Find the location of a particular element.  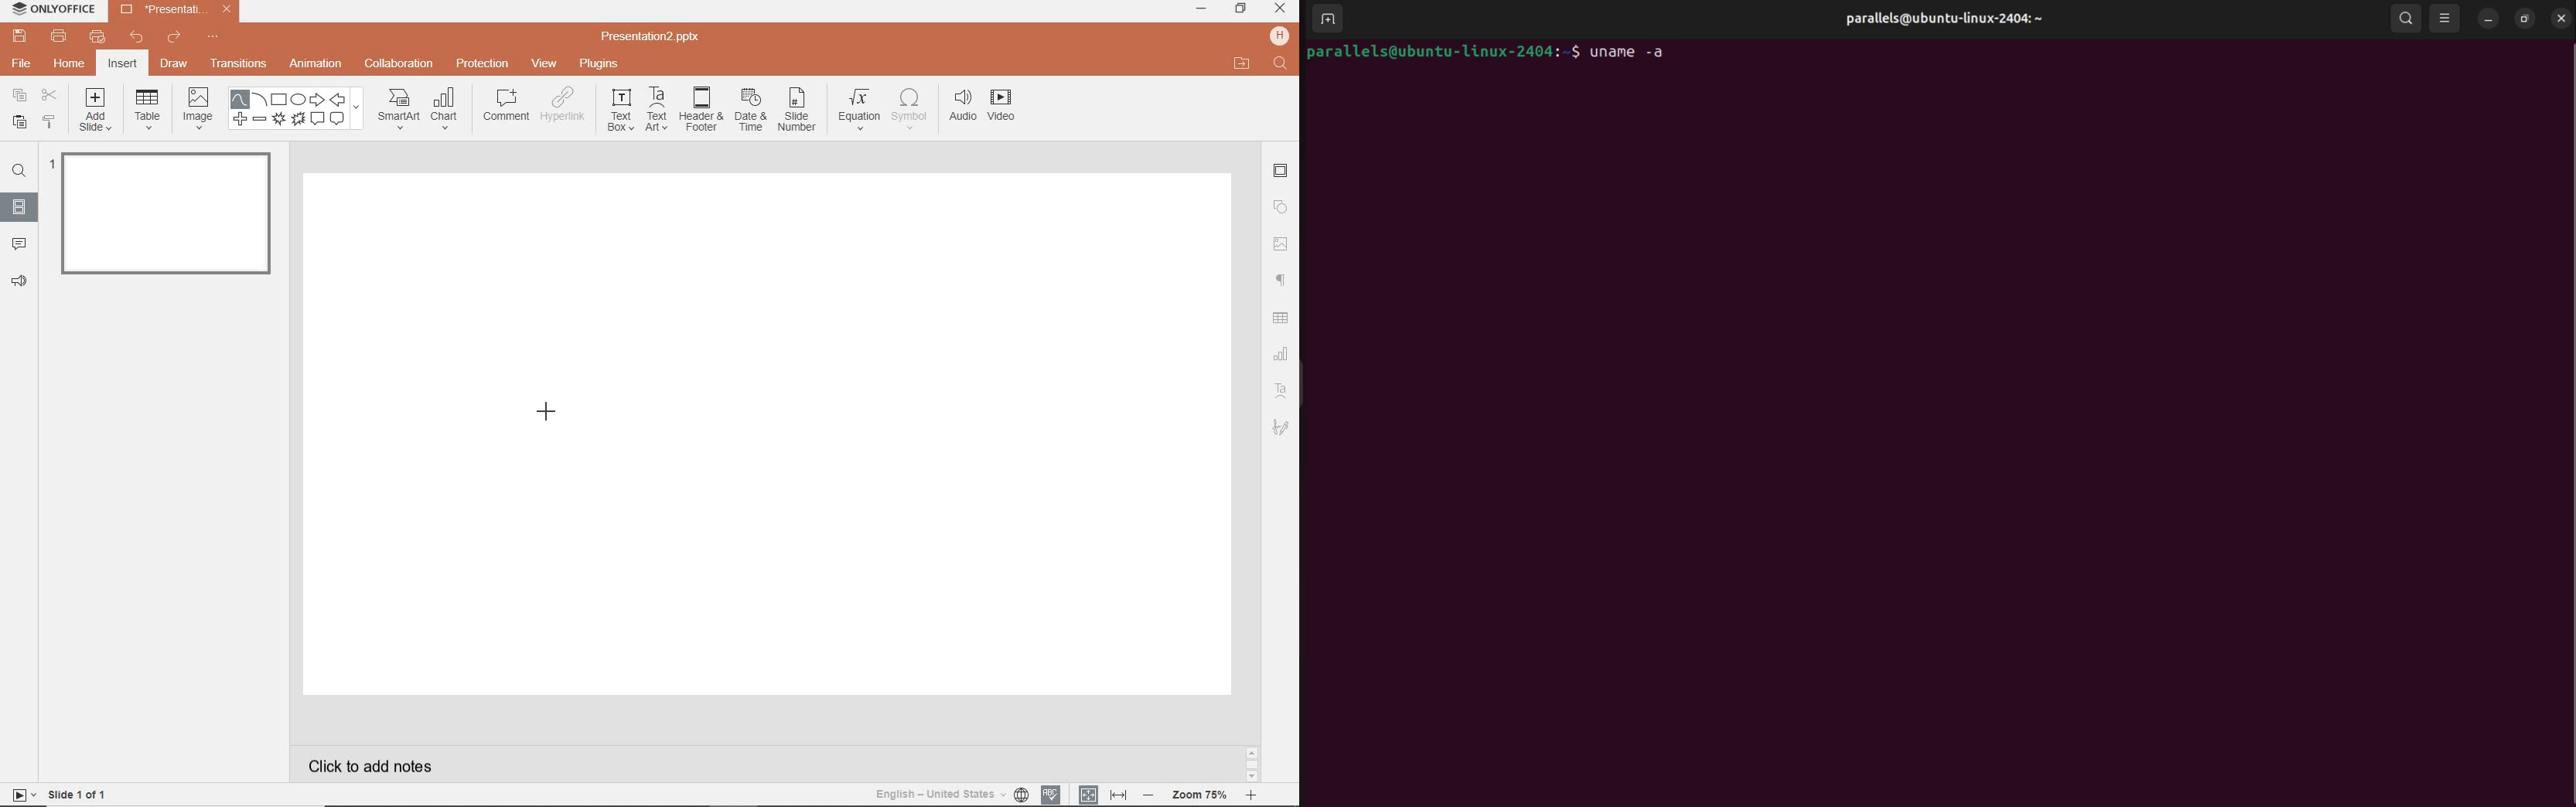

PROTECTION is located at coordinates (483, 63).